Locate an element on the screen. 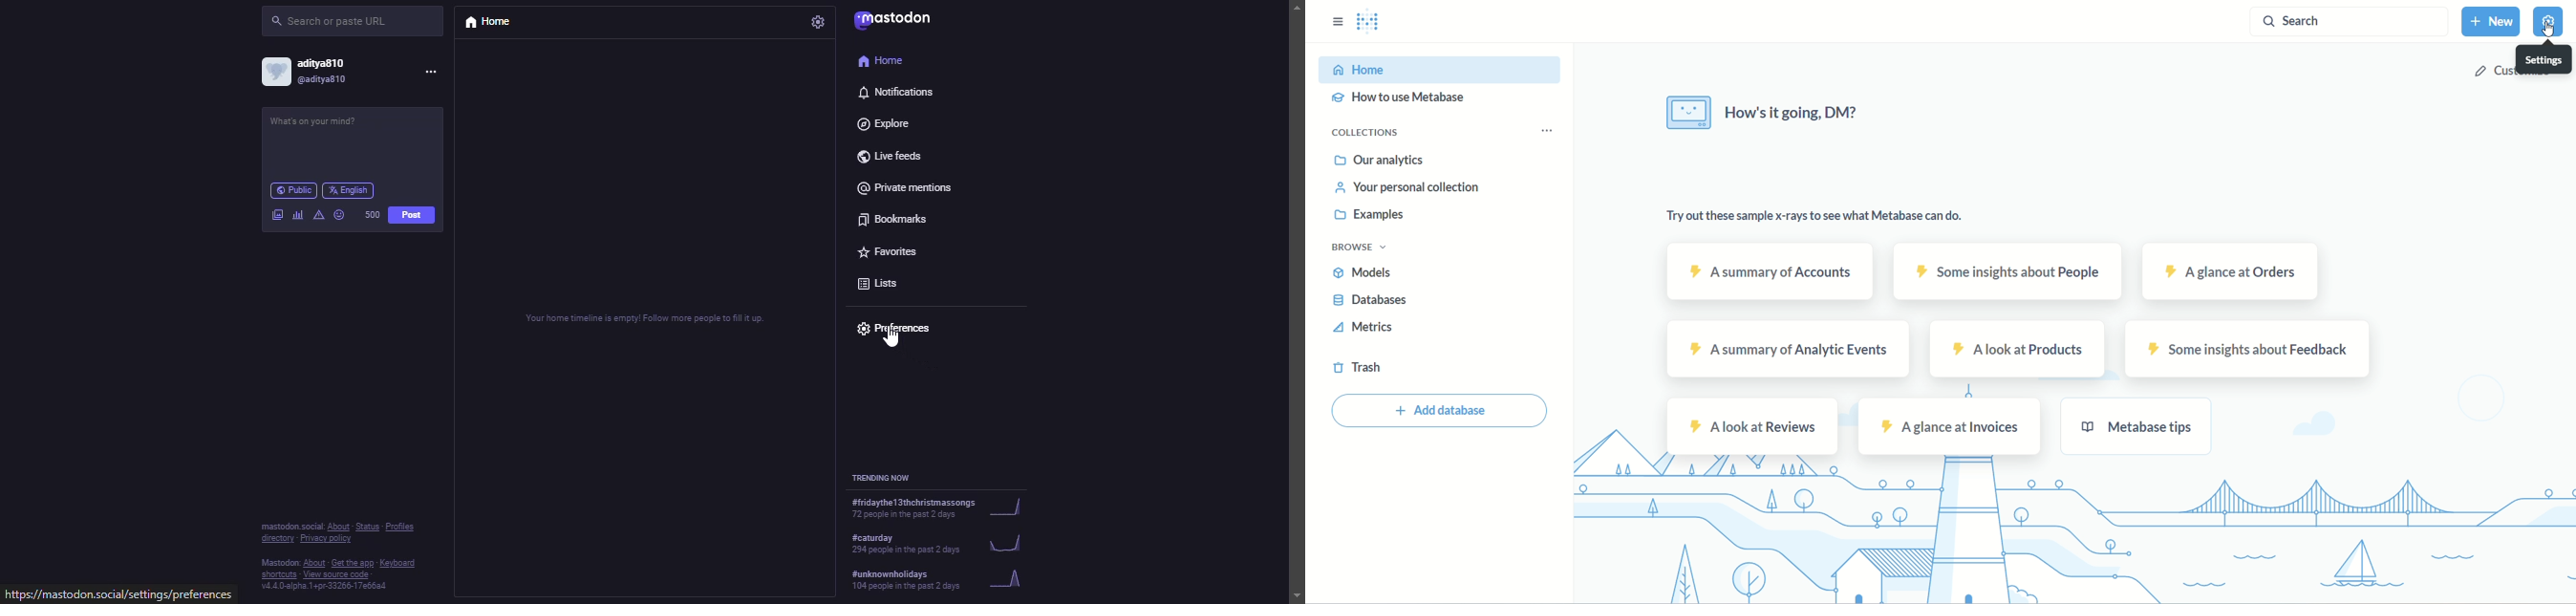 The width and height of the screenshot is (2576, 616). invoices is located at coordinates (1952, 426).